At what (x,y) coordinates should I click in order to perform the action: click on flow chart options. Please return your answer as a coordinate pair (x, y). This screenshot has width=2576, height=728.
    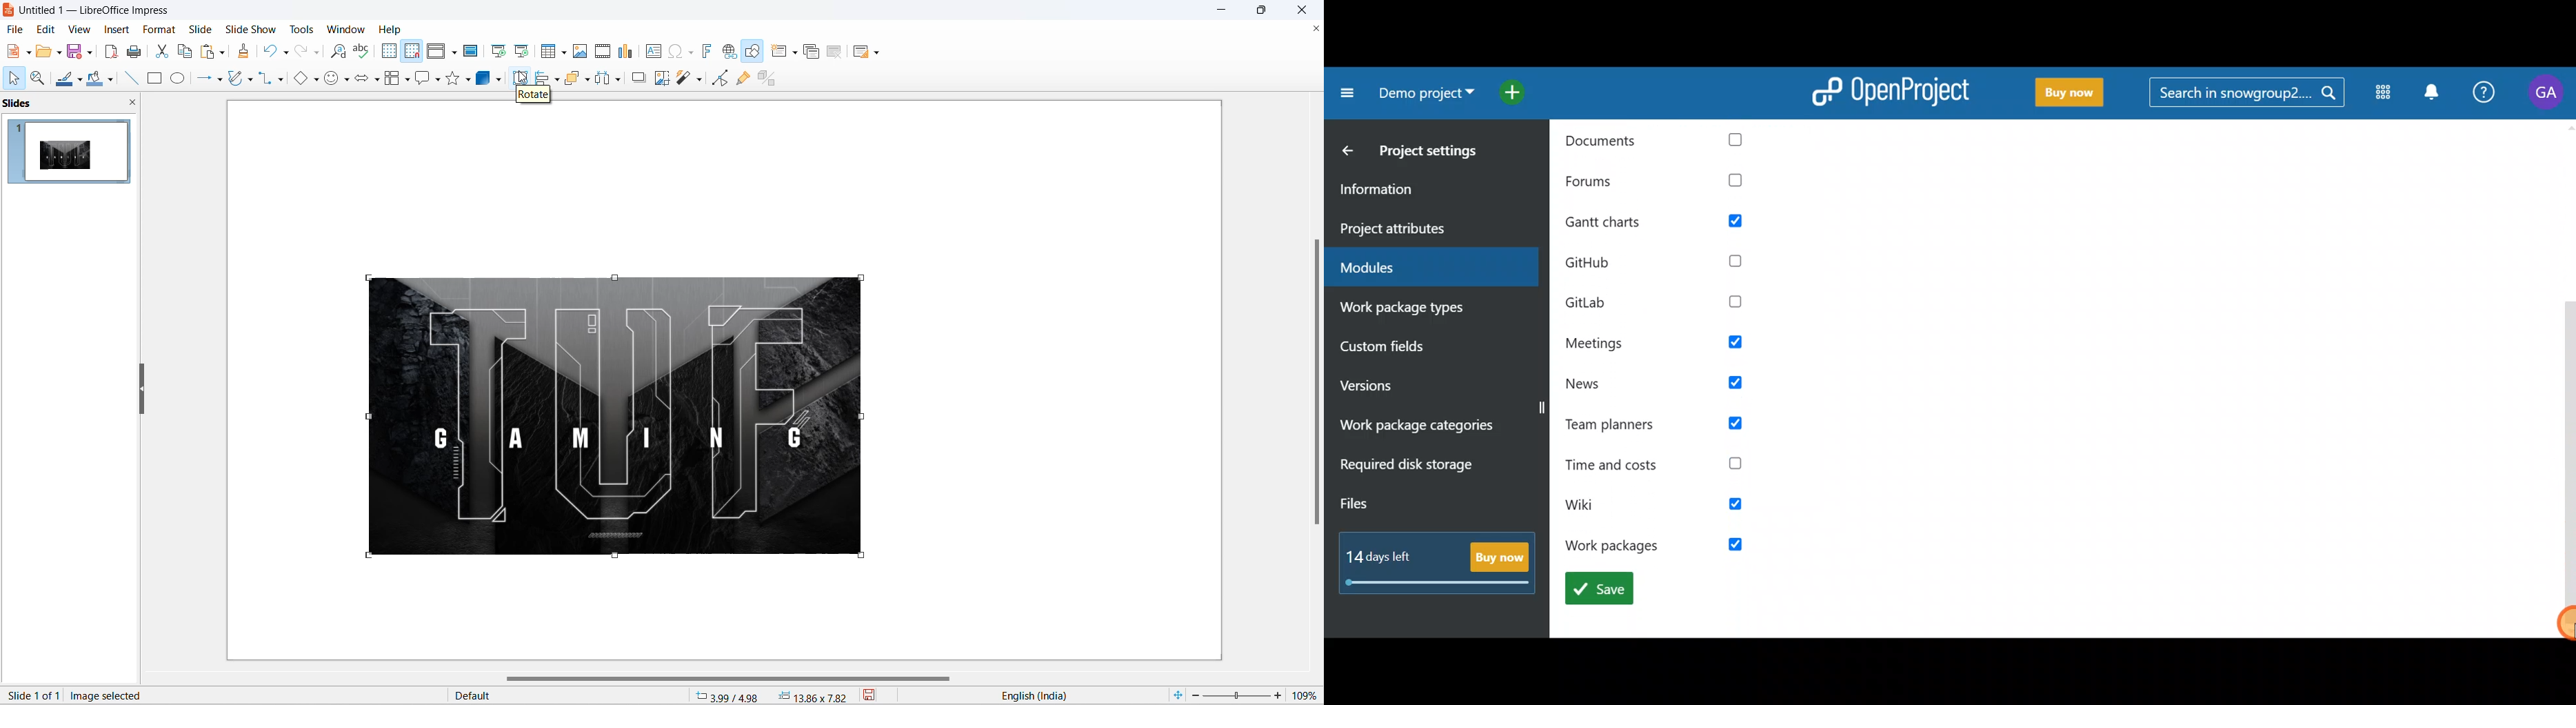
    Looking at the image, I should click on (407, 81).